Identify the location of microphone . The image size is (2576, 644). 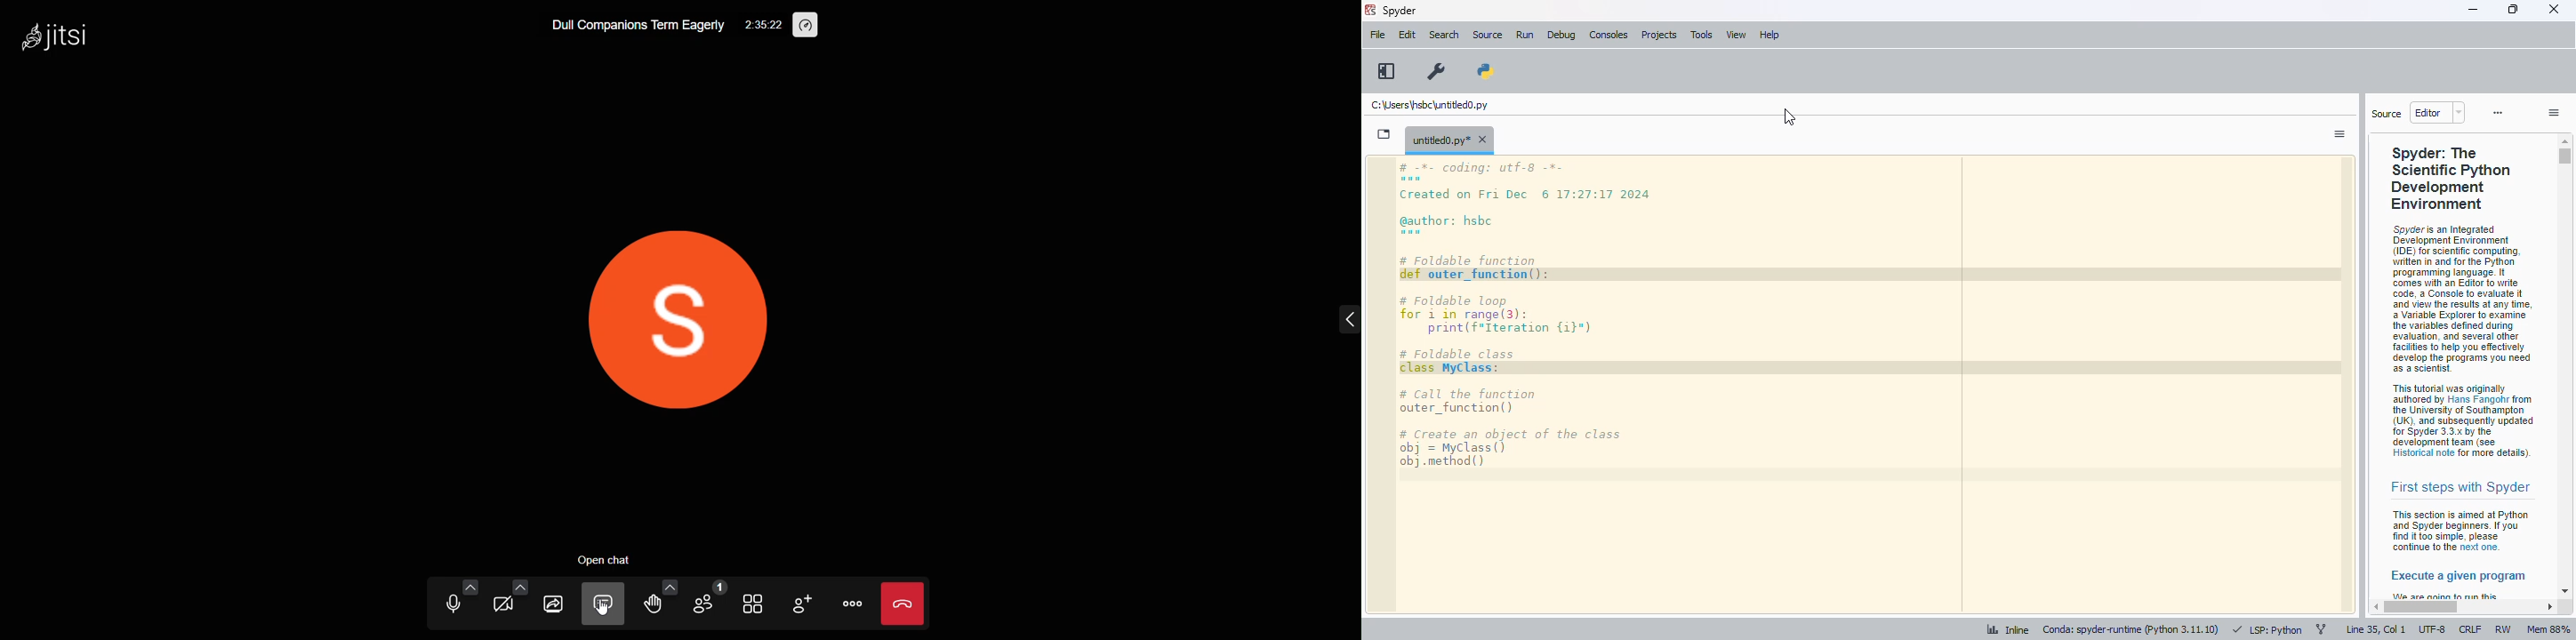
(451, 604).